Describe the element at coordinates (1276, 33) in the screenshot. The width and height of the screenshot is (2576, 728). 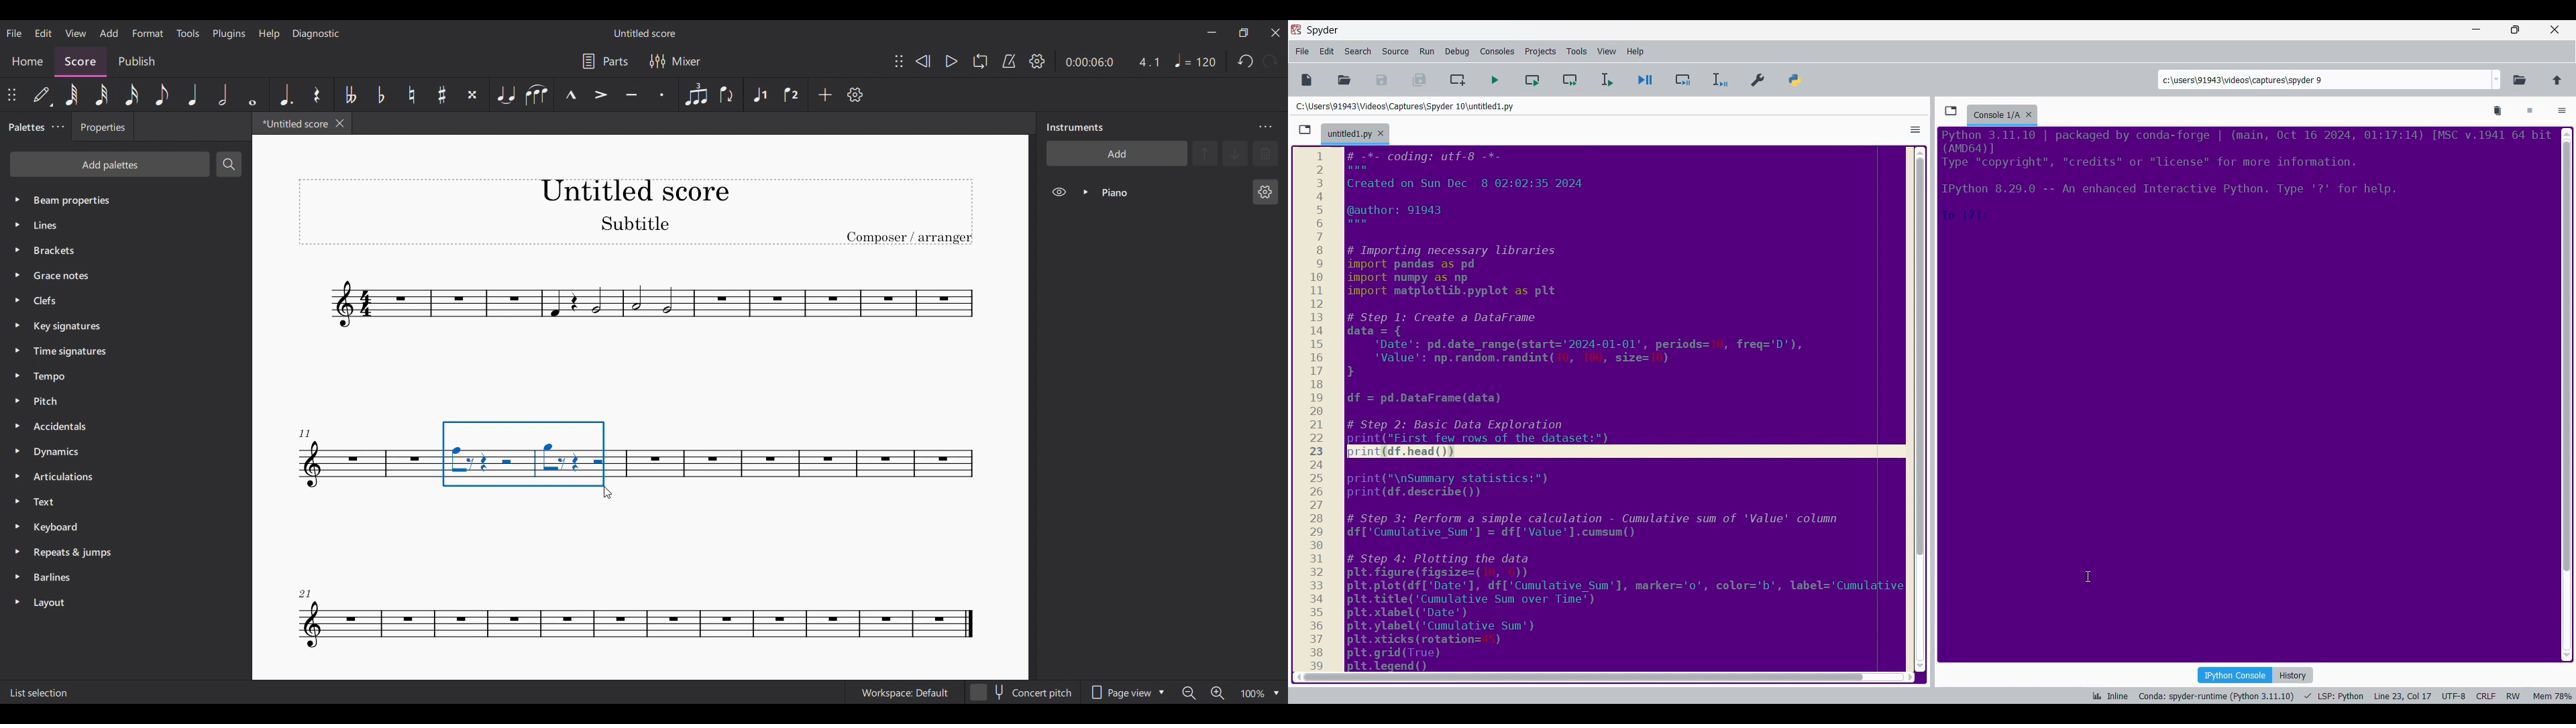
I see `Close interface` at that location.